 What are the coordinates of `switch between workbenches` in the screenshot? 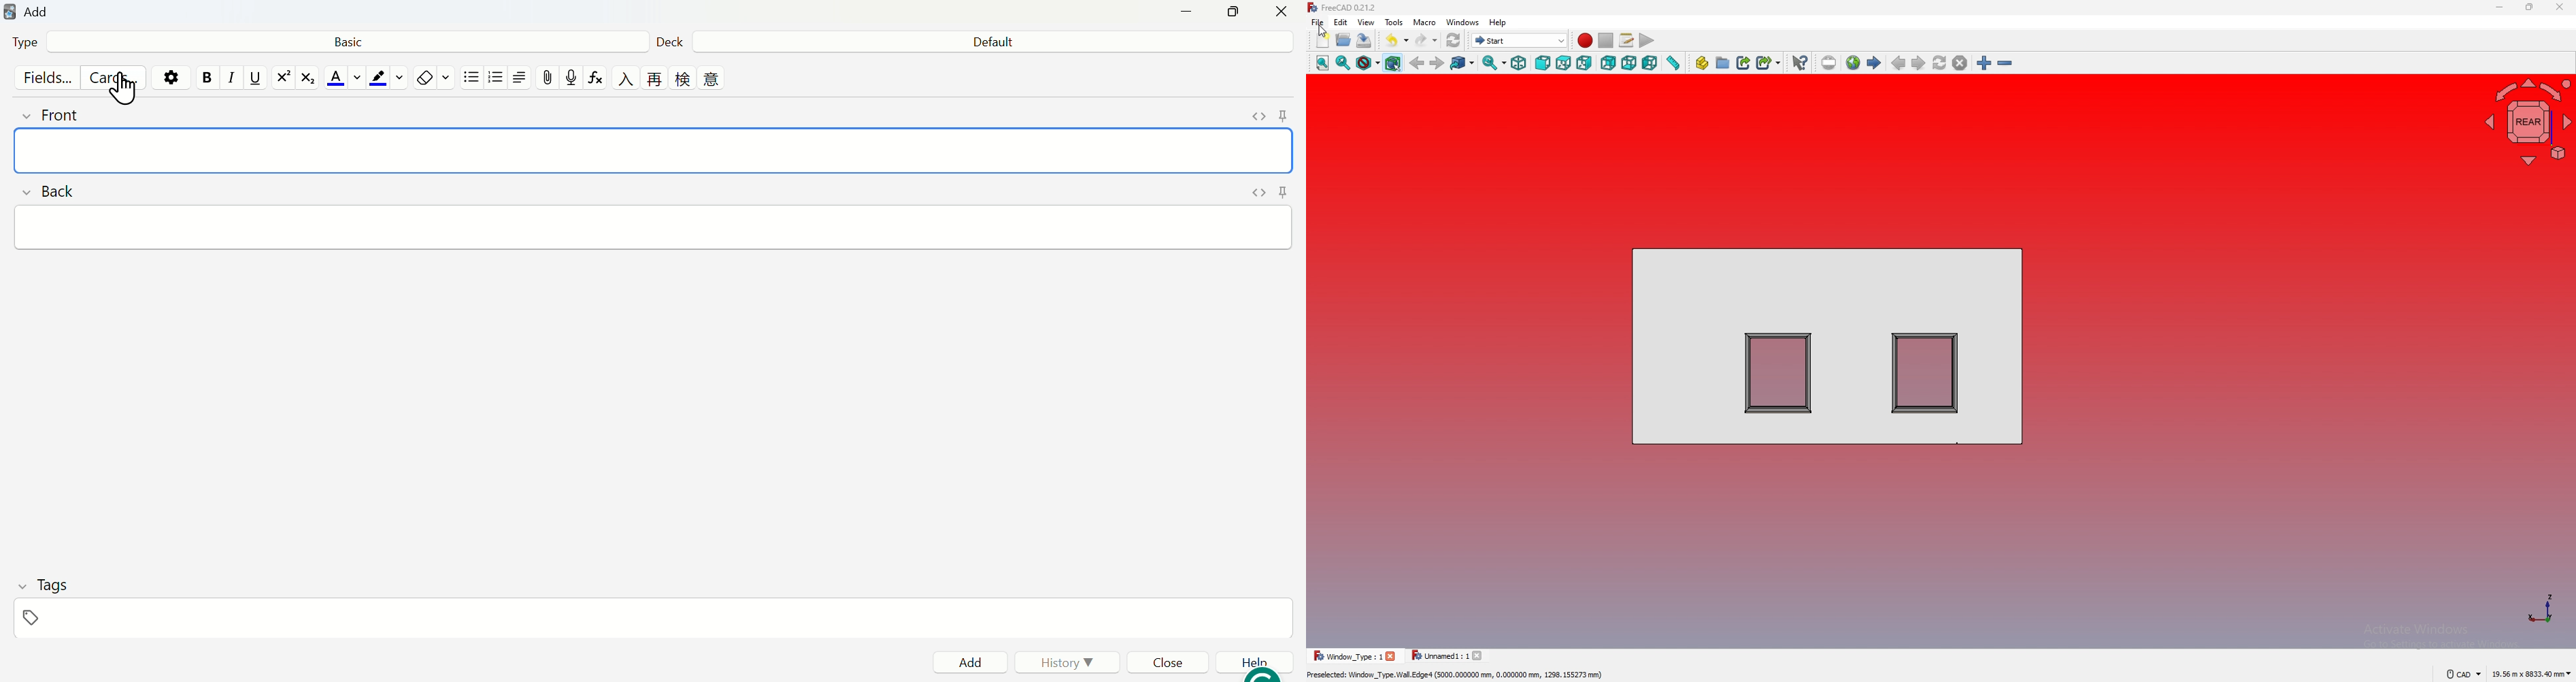 It's located at (1520, 40).